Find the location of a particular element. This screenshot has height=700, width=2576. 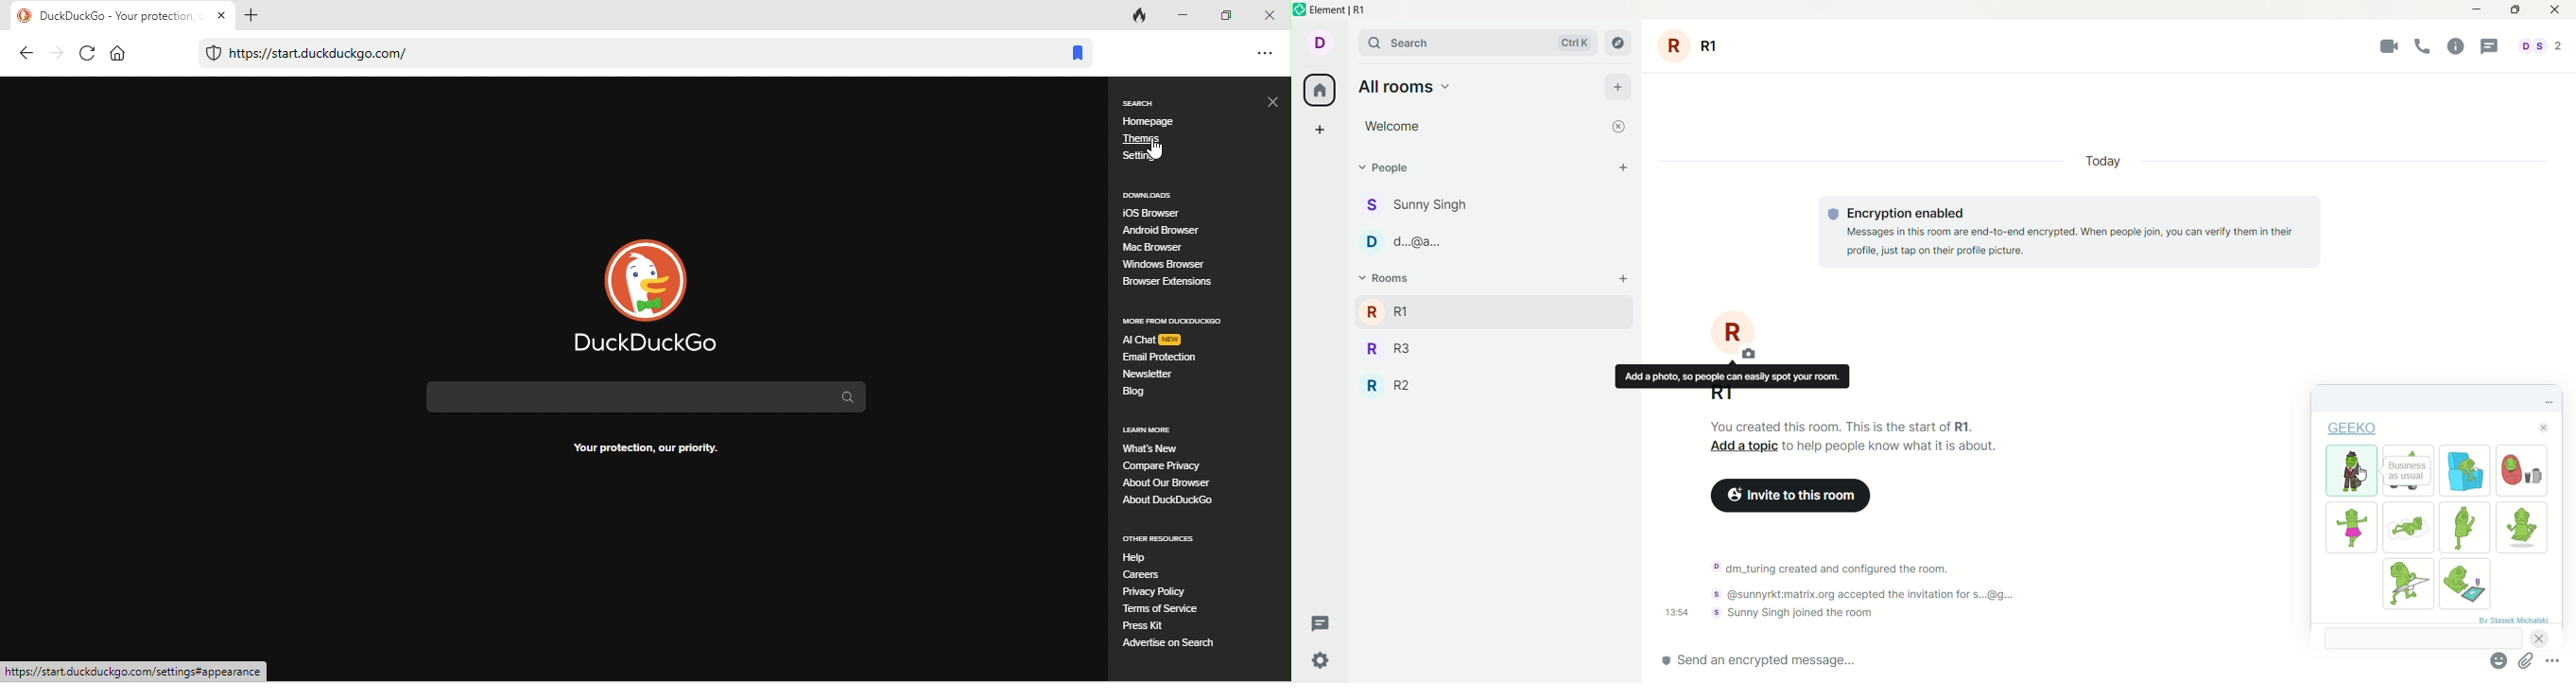

setting is located at coordinates (1146, 156).